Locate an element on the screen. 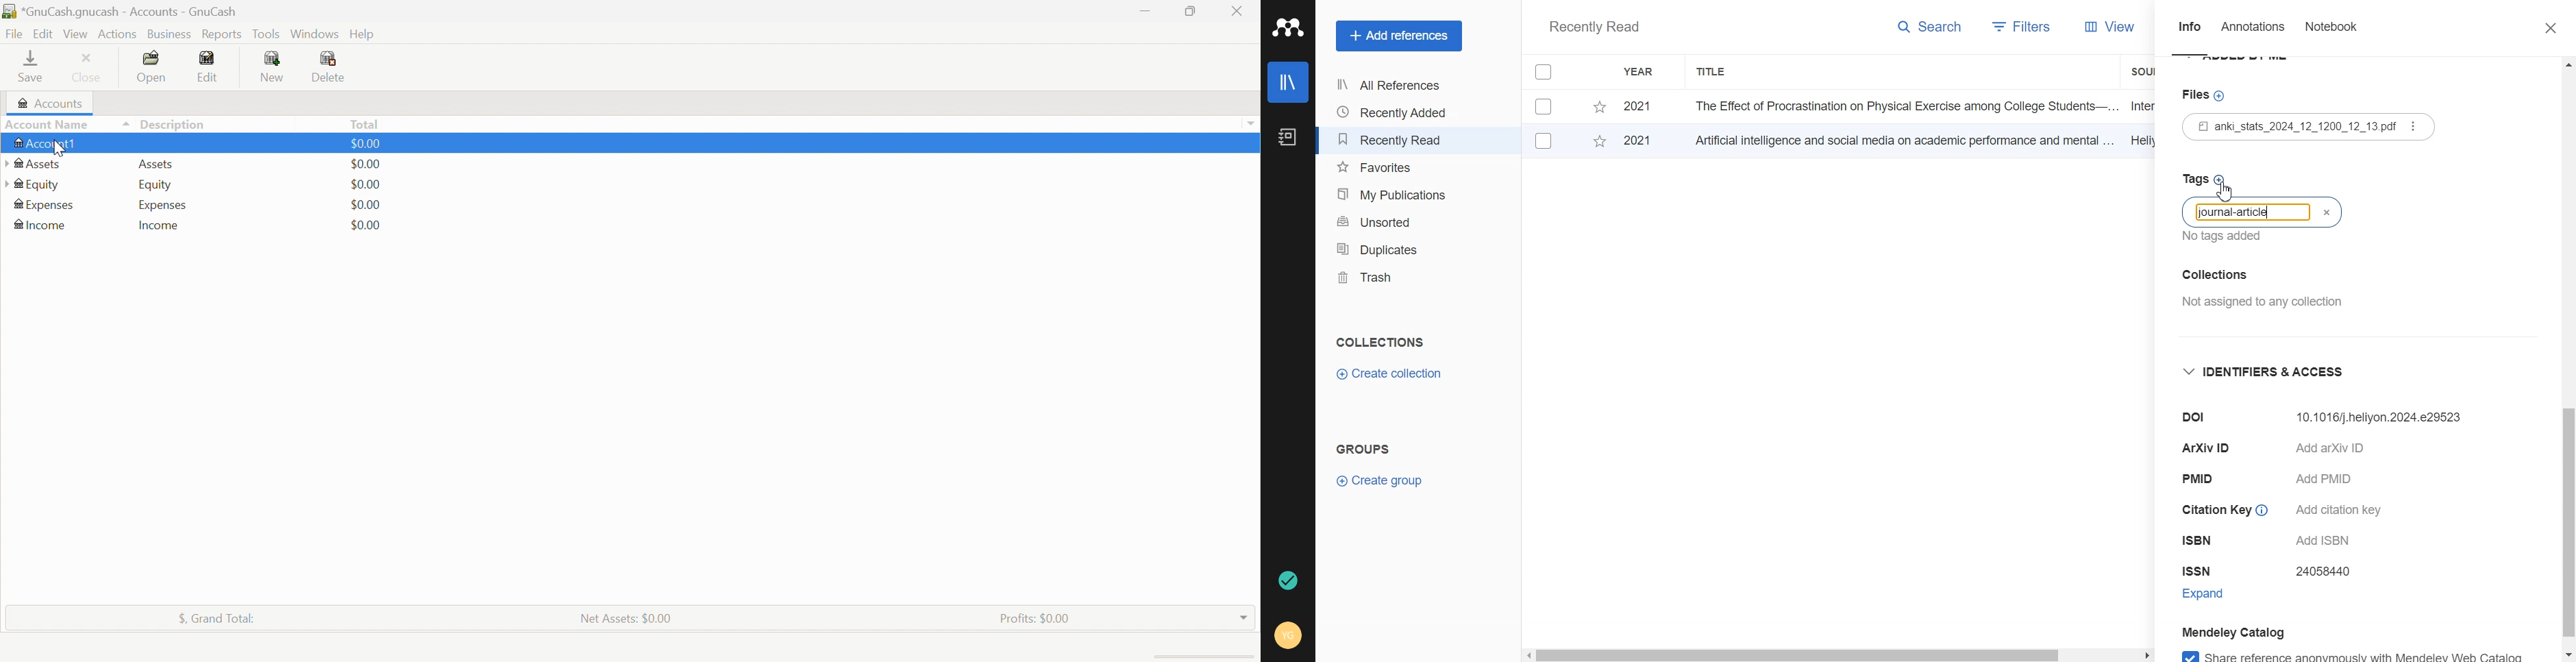 The height and width of the screenshot is (672, 2576). Close is located at coordinates (89, 67).